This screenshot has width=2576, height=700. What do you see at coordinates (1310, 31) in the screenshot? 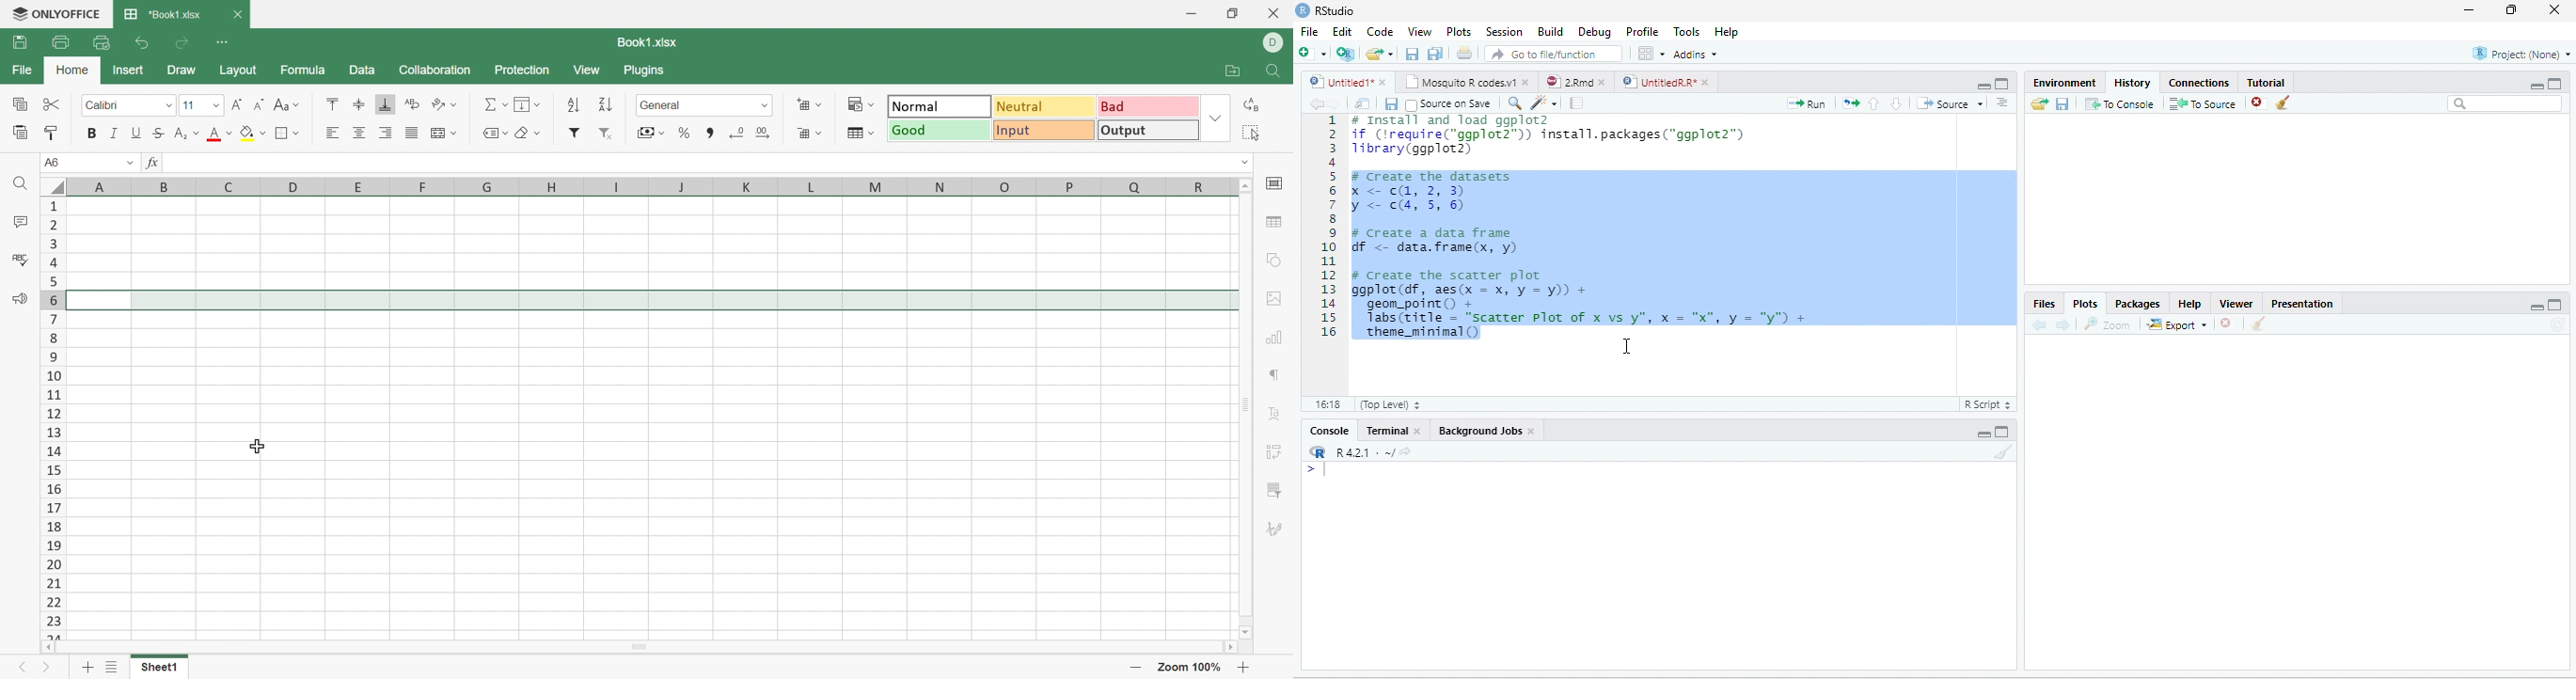
I see `File` at bounding box center [1310, 31].